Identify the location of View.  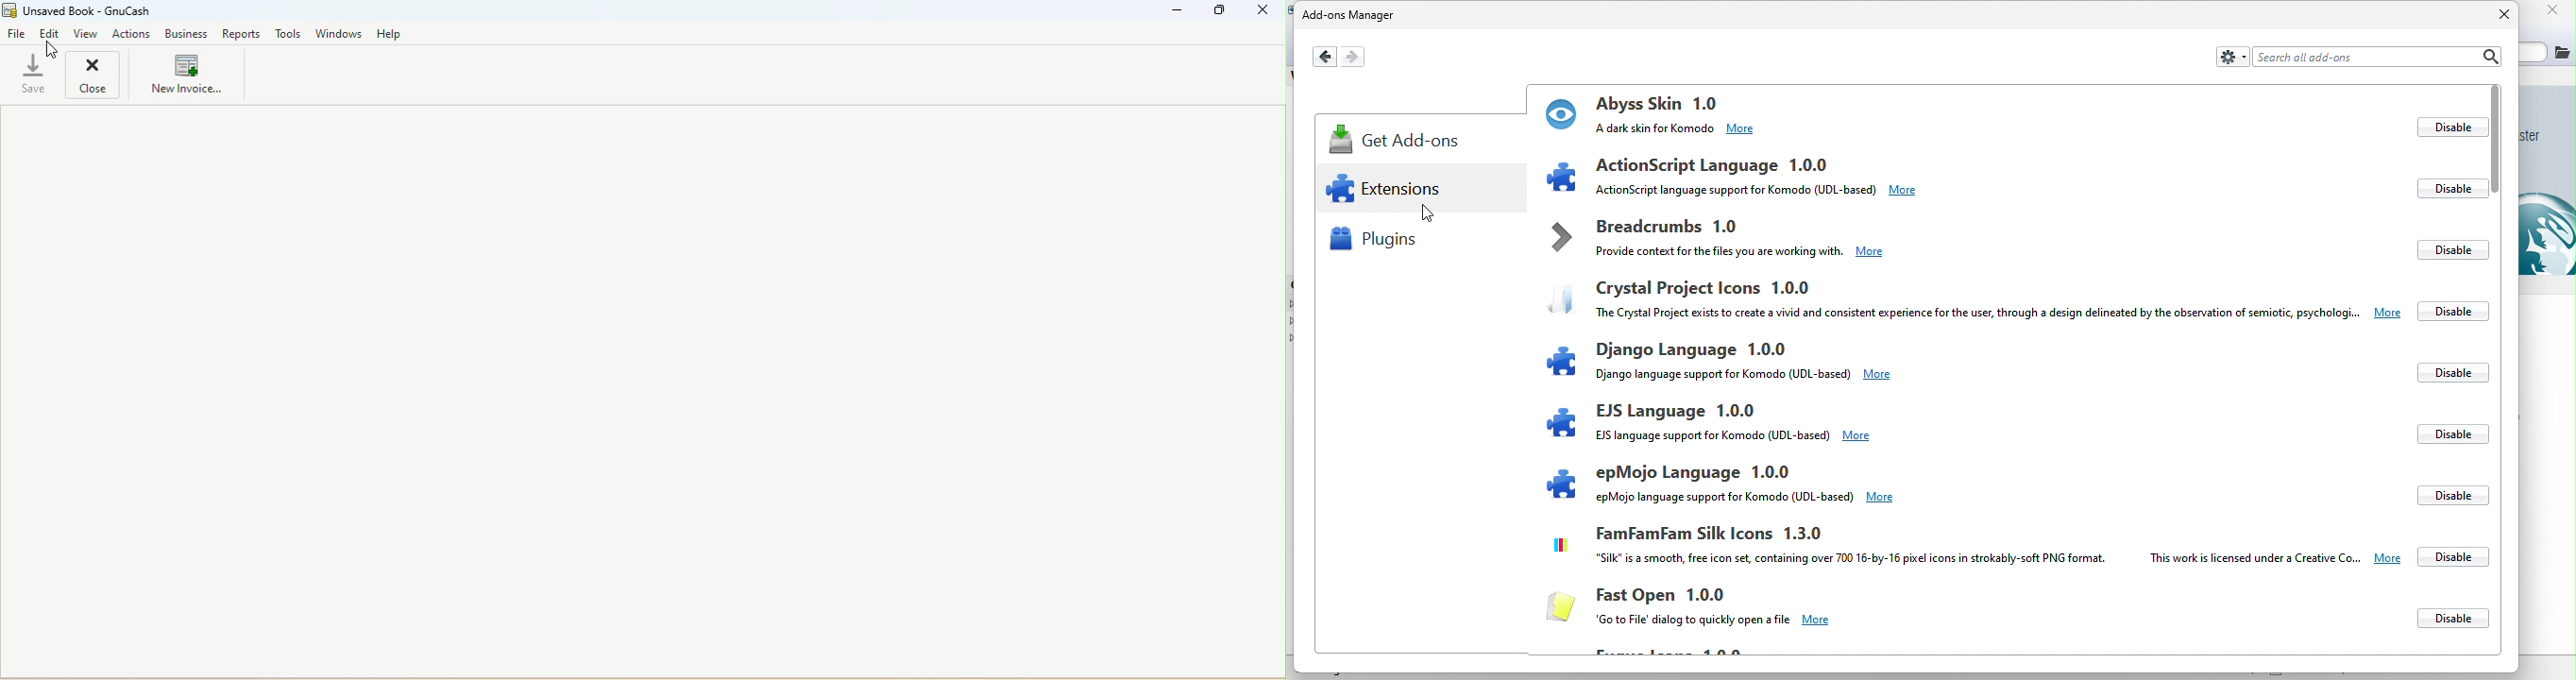
(84, 34).